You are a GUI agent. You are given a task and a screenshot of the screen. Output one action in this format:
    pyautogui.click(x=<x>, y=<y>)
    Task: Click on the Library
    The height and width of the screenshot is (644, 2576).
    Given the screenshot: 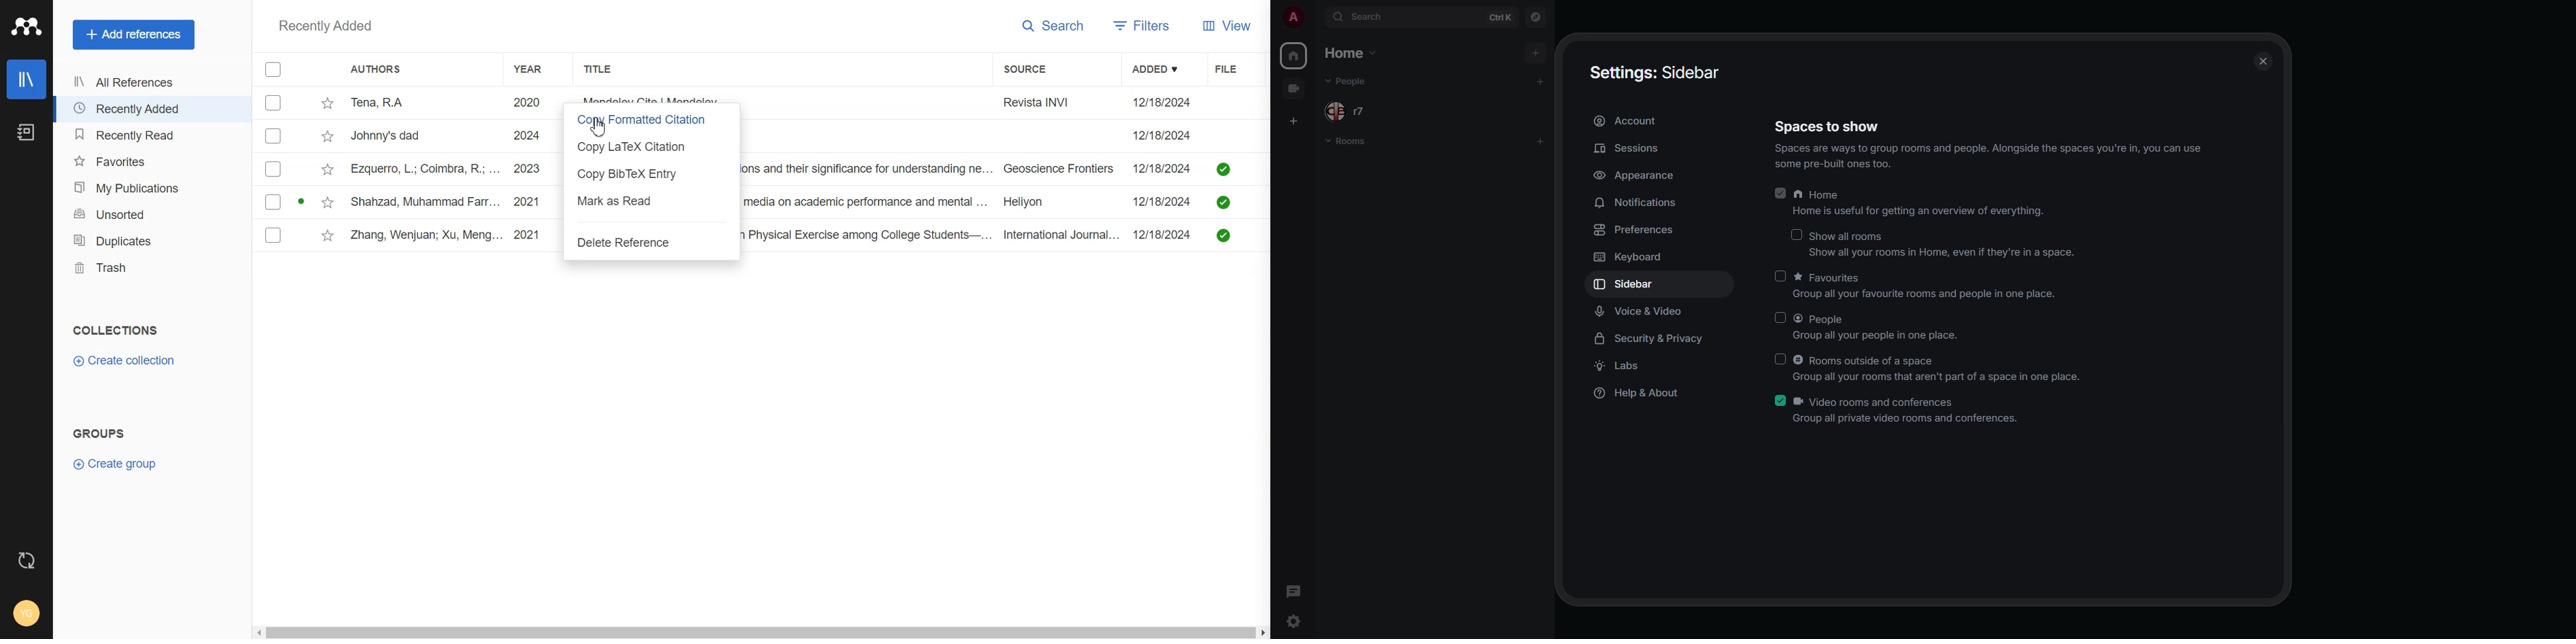 What is the action you would take?
    pyautogui.click(x=27, y=79)
    